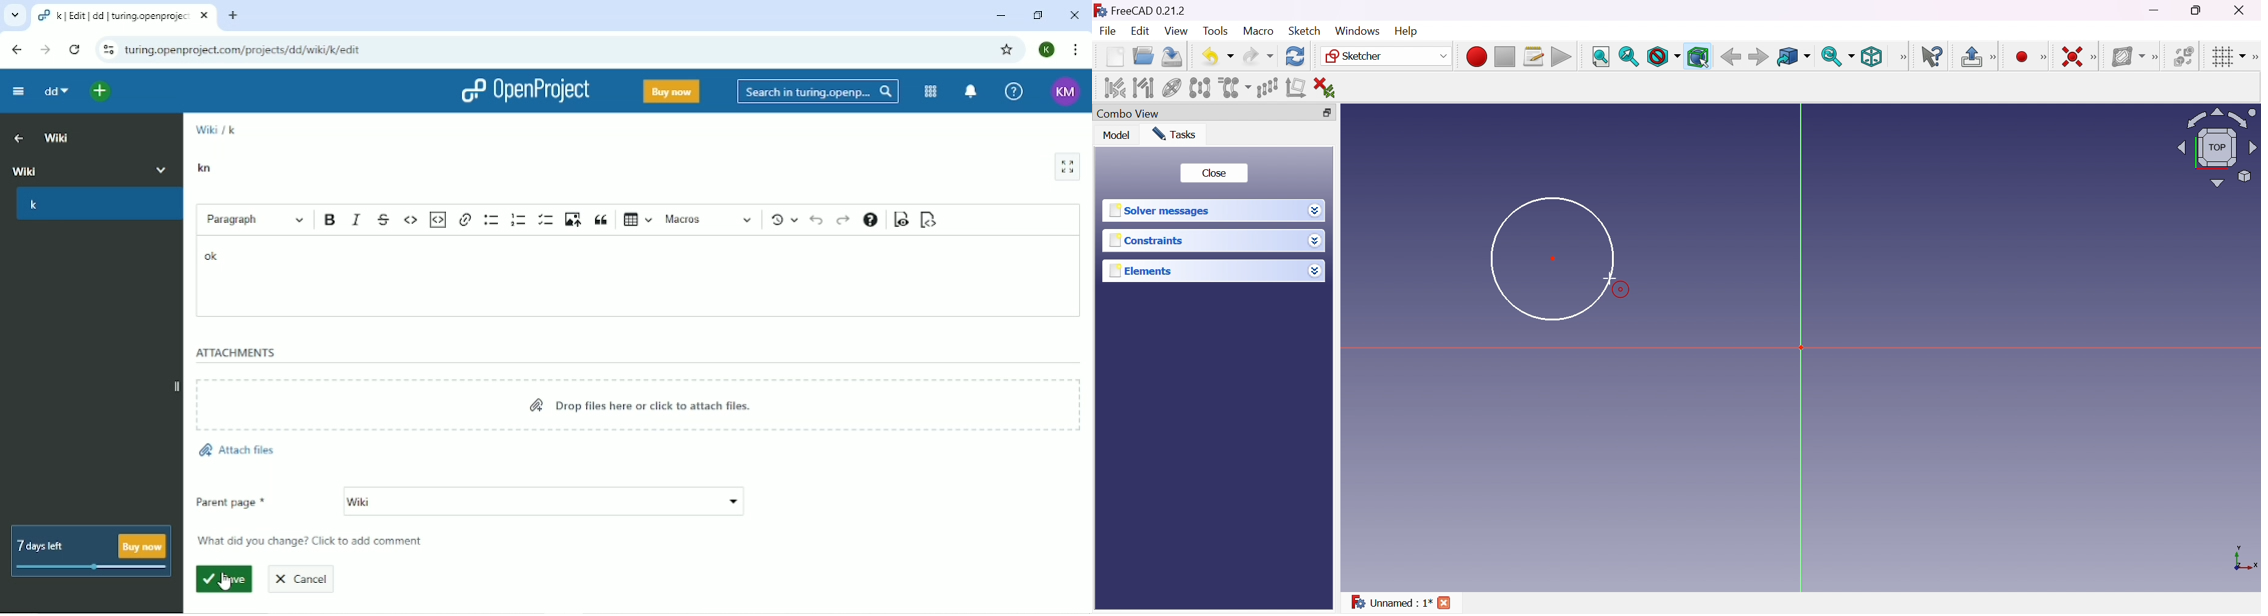 The image size is (2268, 616). I want to click on Rectangular array, so click(1266, 87).